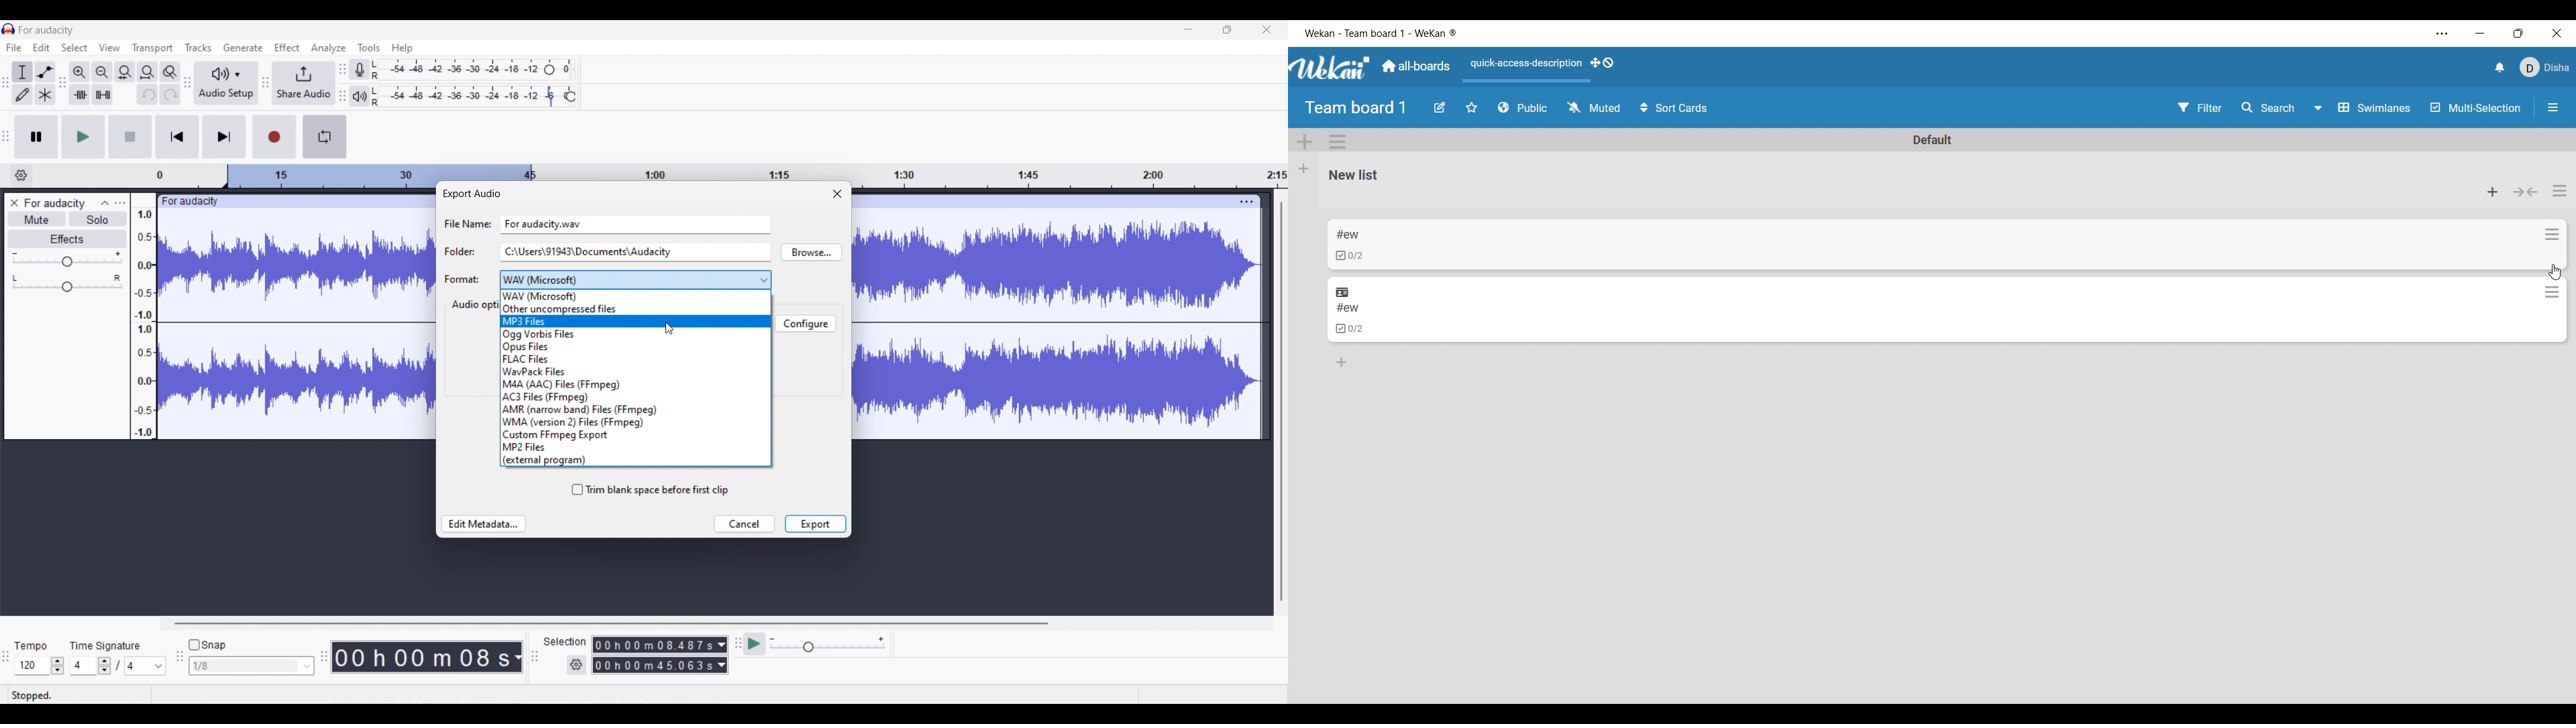 The width and height of the screenshot is (2576, 728). What do you see at coordinates (744, 524) in the screenshot?
I see `Cancel` at bounding box center [744, 524].